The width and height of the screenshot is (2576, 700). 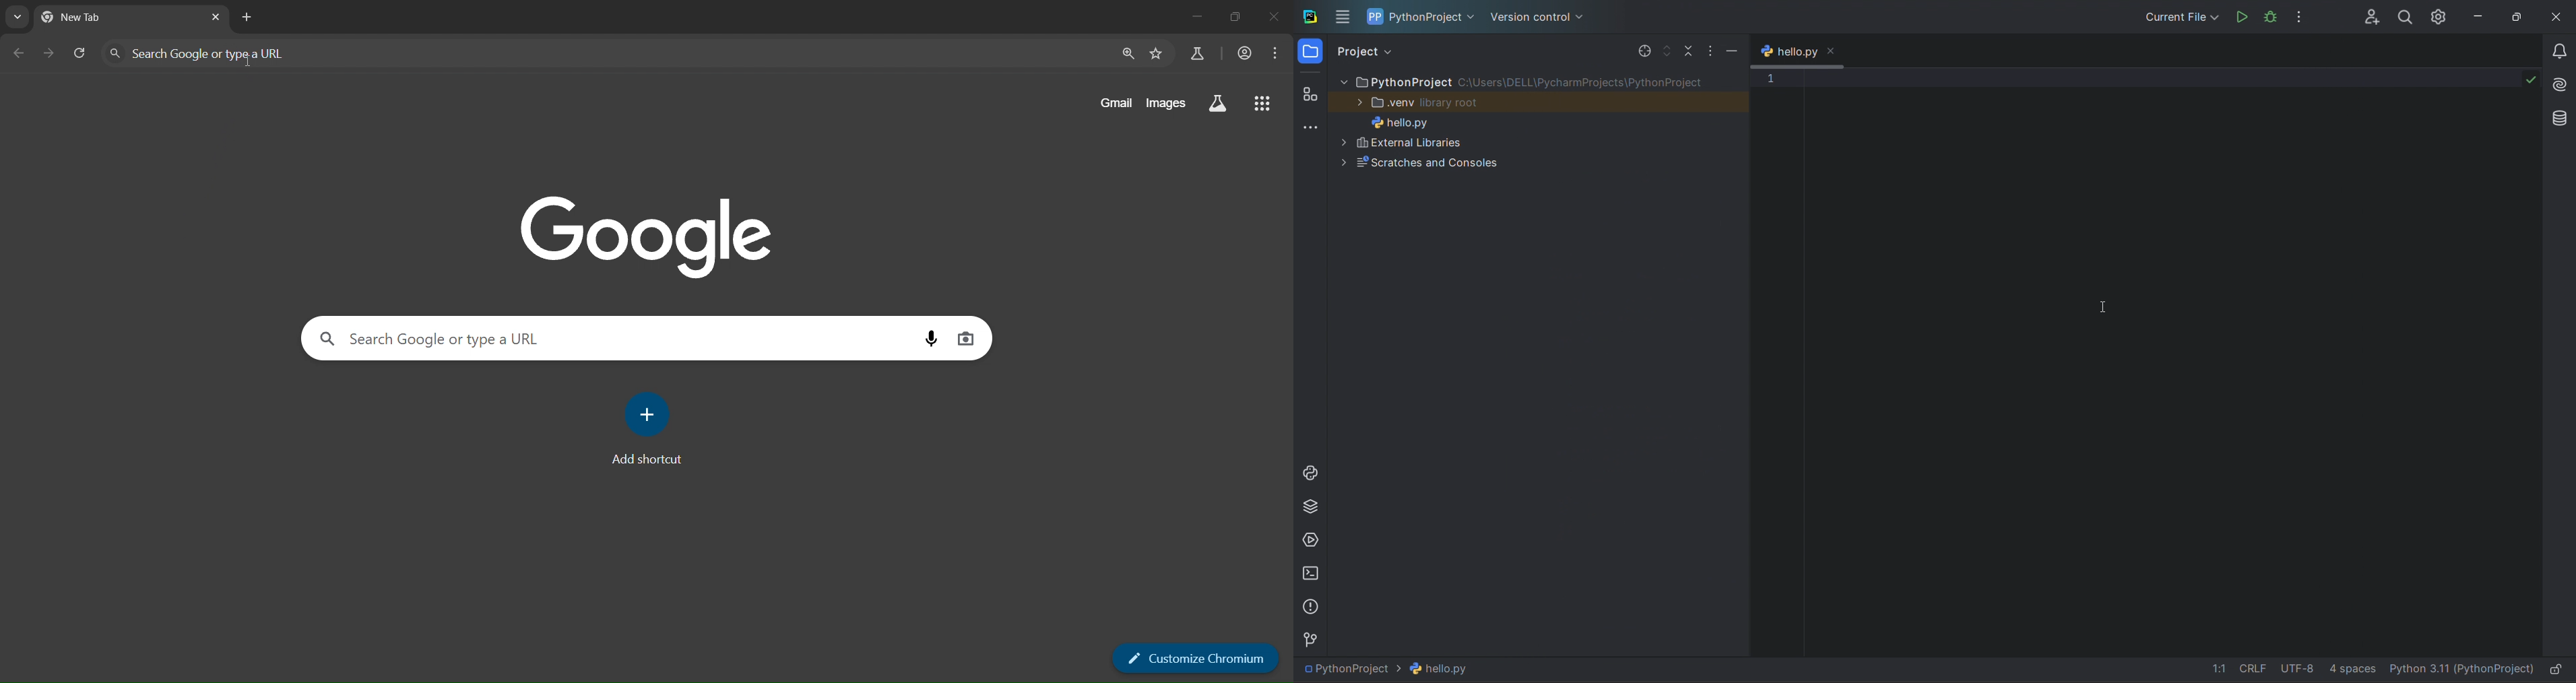 I want to click on Search Google or type a URL, so click(x=605, y=53).